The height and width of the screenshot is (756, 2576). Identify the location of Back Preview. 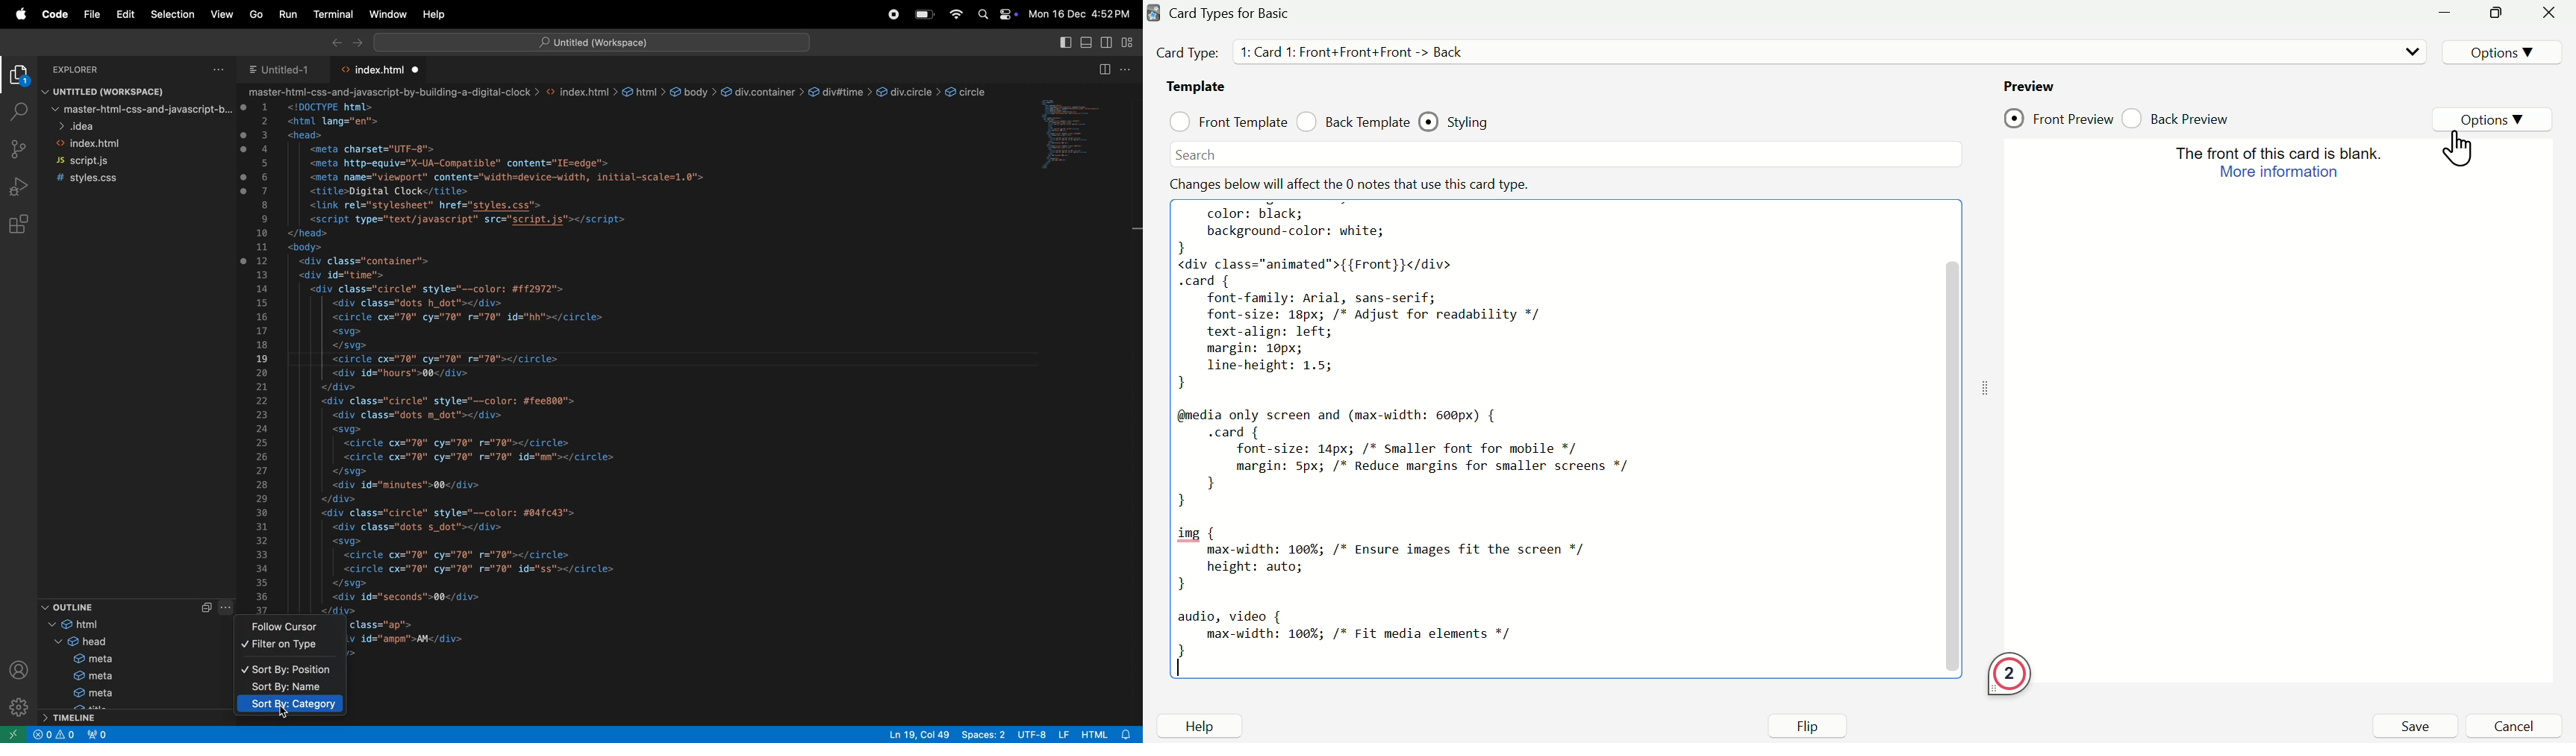
(2183, 116).